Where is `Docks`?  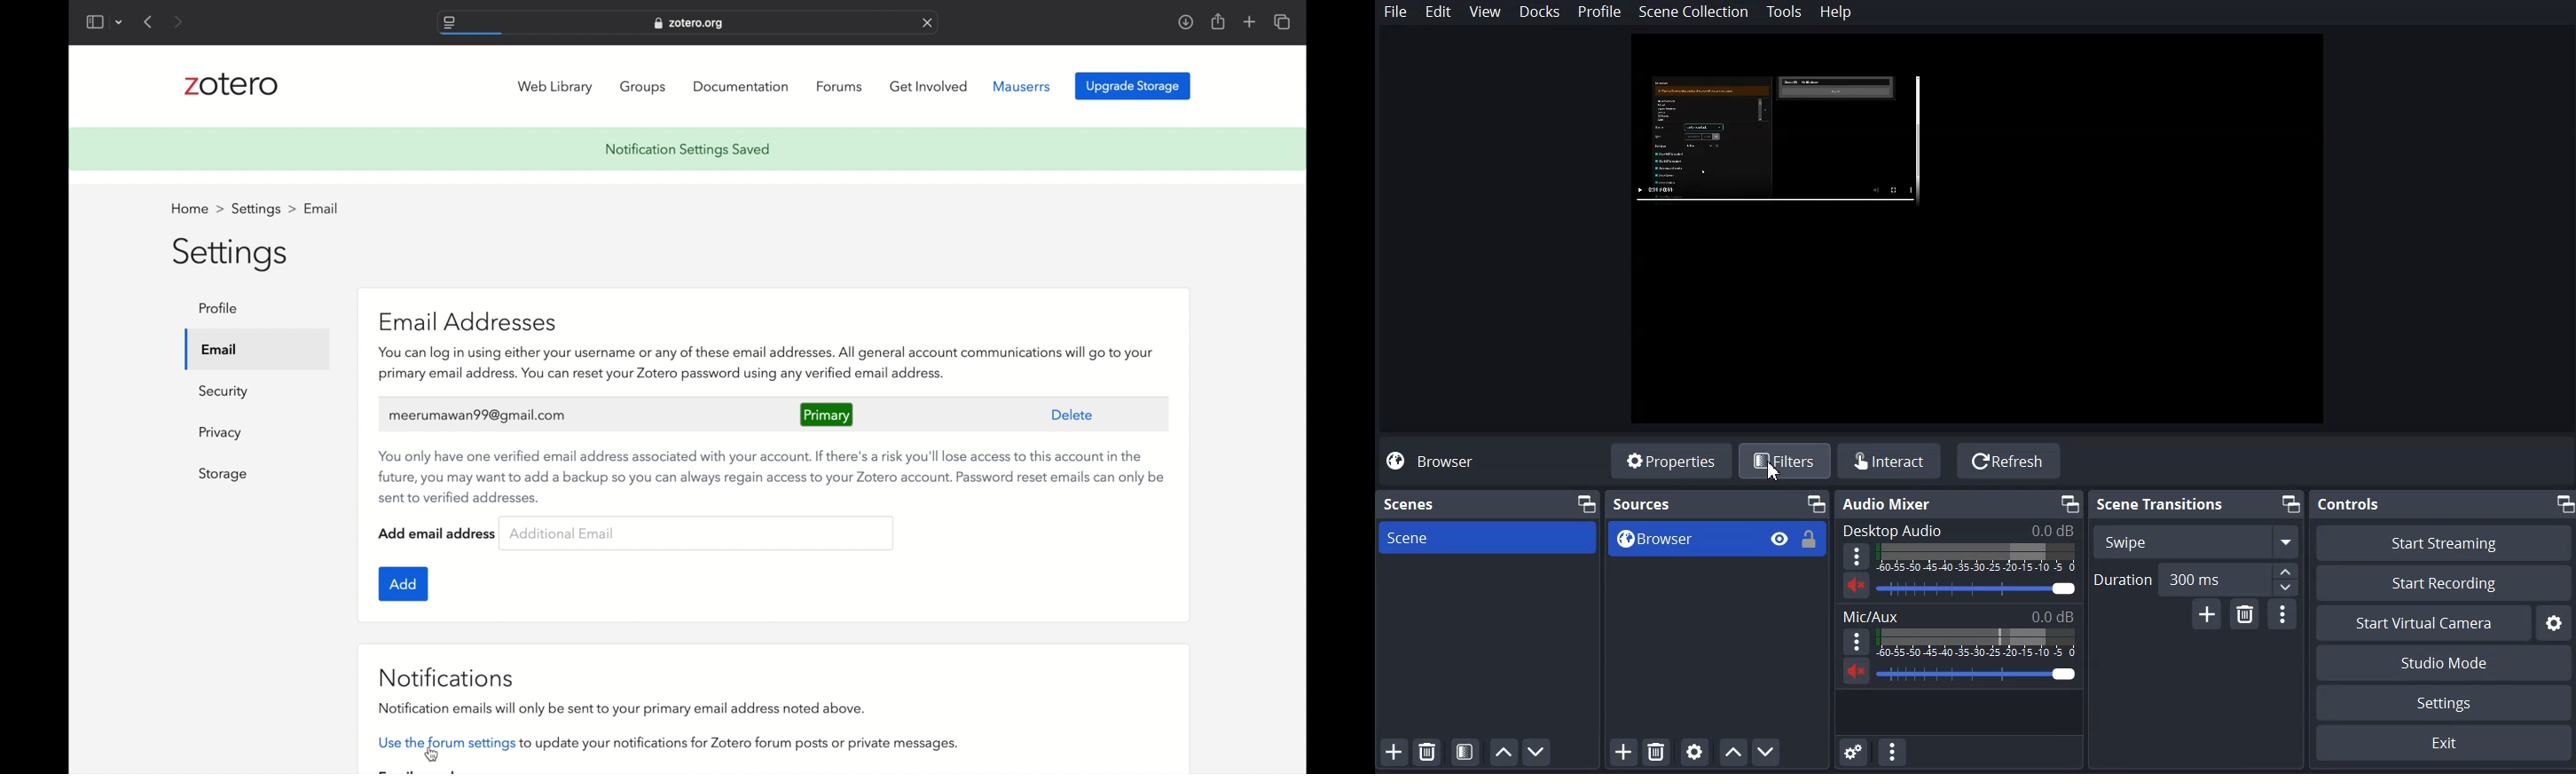 Docks is located at coordinates (1539, 12).